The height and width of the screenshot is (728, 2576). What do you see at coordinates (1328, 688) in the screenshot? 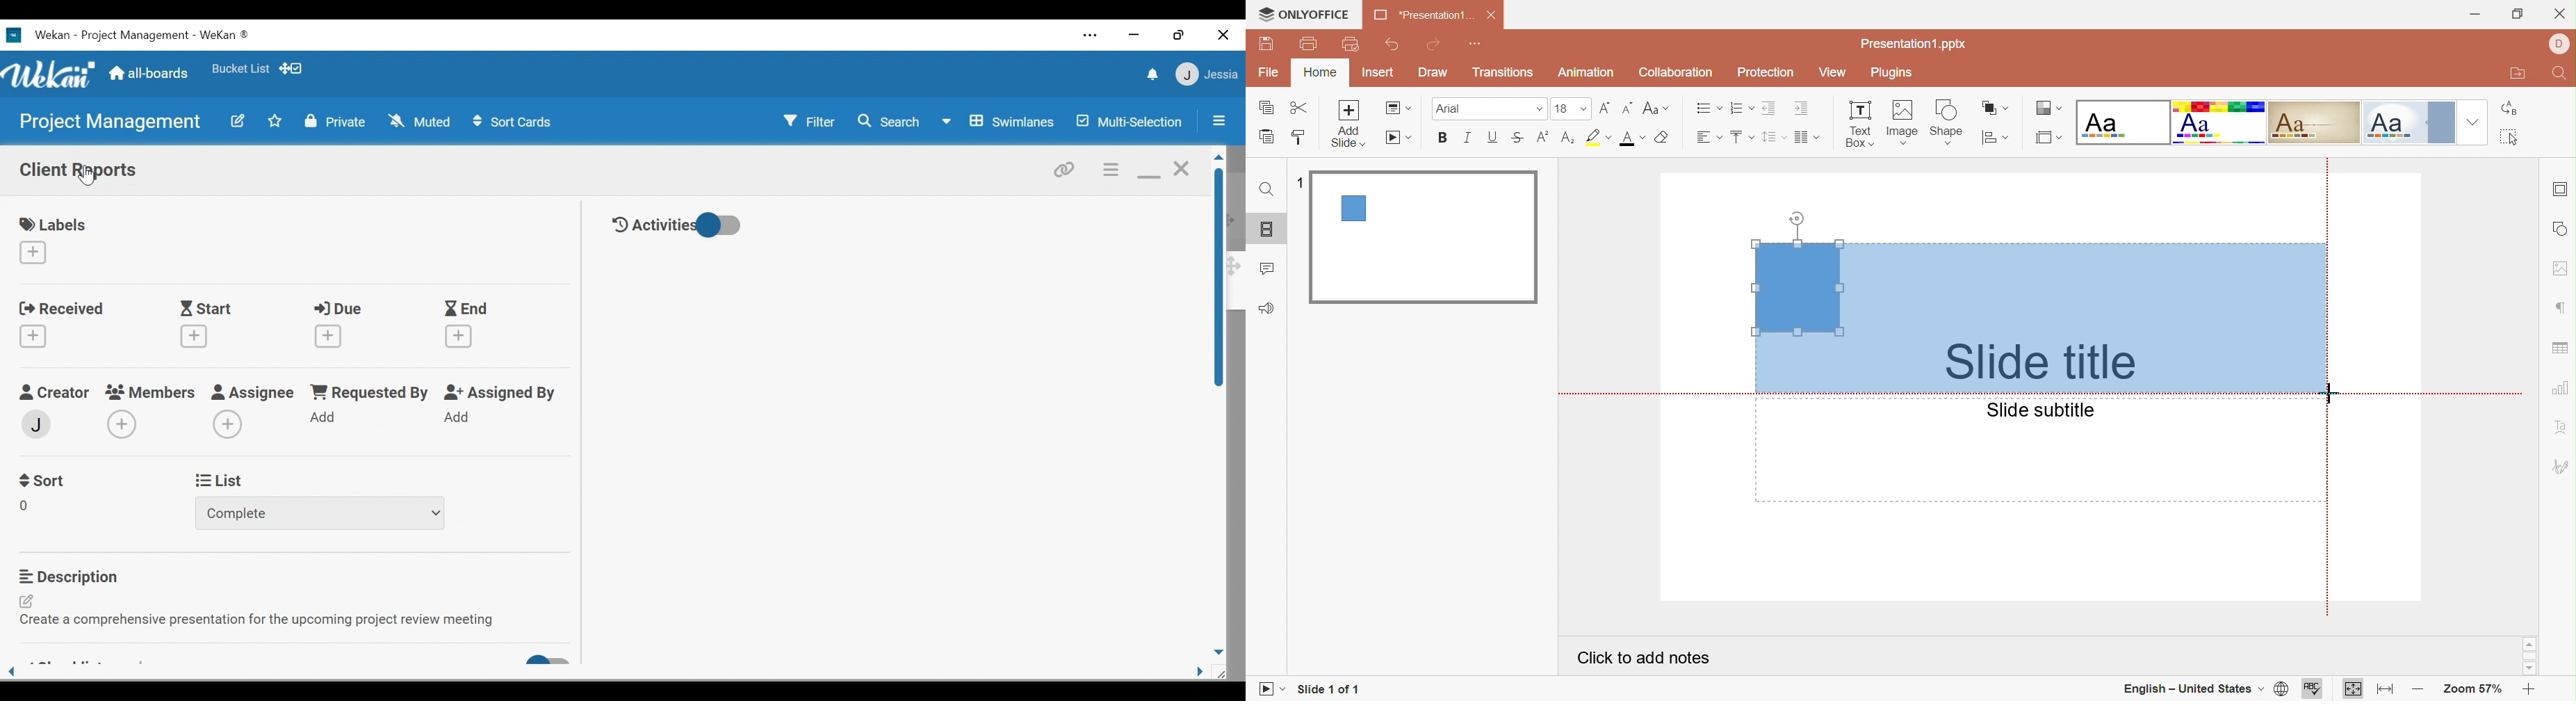
I see `Slide 1 of 1` at bounding box center [1328, 688].